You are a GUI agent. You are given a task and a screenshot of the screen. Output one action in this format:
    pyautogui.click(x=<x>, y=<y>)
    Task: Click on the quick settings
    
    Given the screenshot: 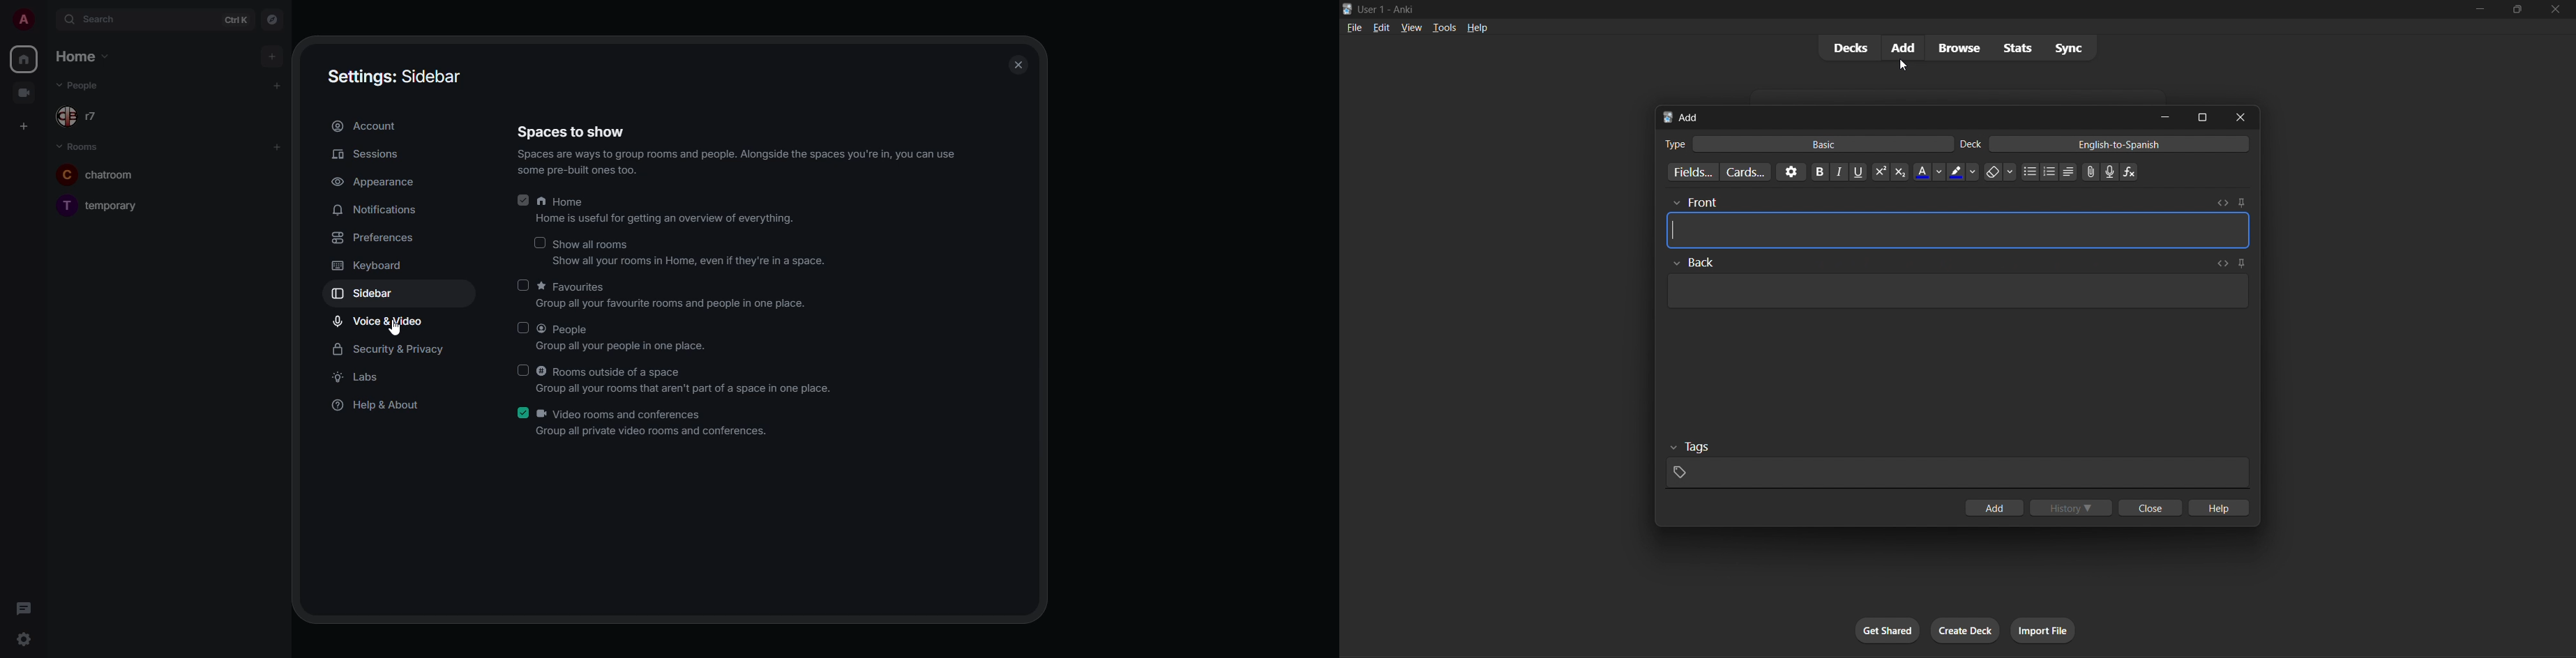 What is the action you would take?
    pyautogui.click(x=22, y=639)
    